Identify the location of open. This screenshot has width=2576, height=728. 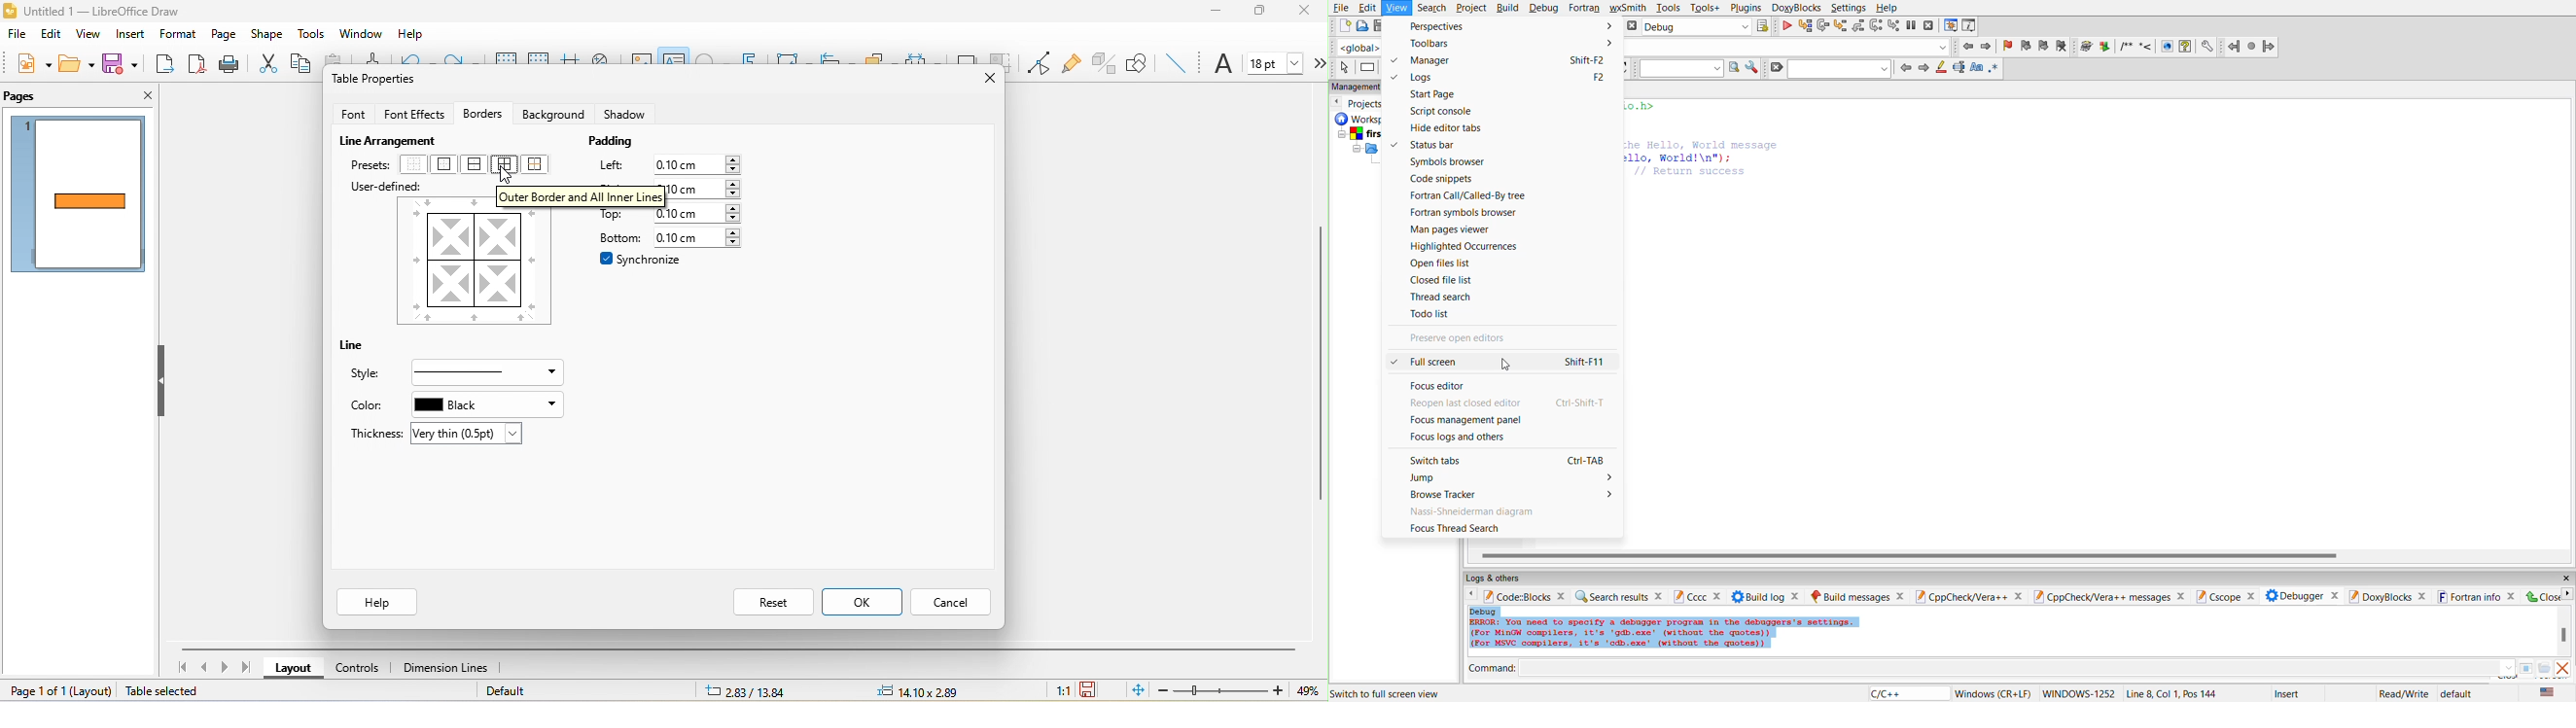
(80, 64).